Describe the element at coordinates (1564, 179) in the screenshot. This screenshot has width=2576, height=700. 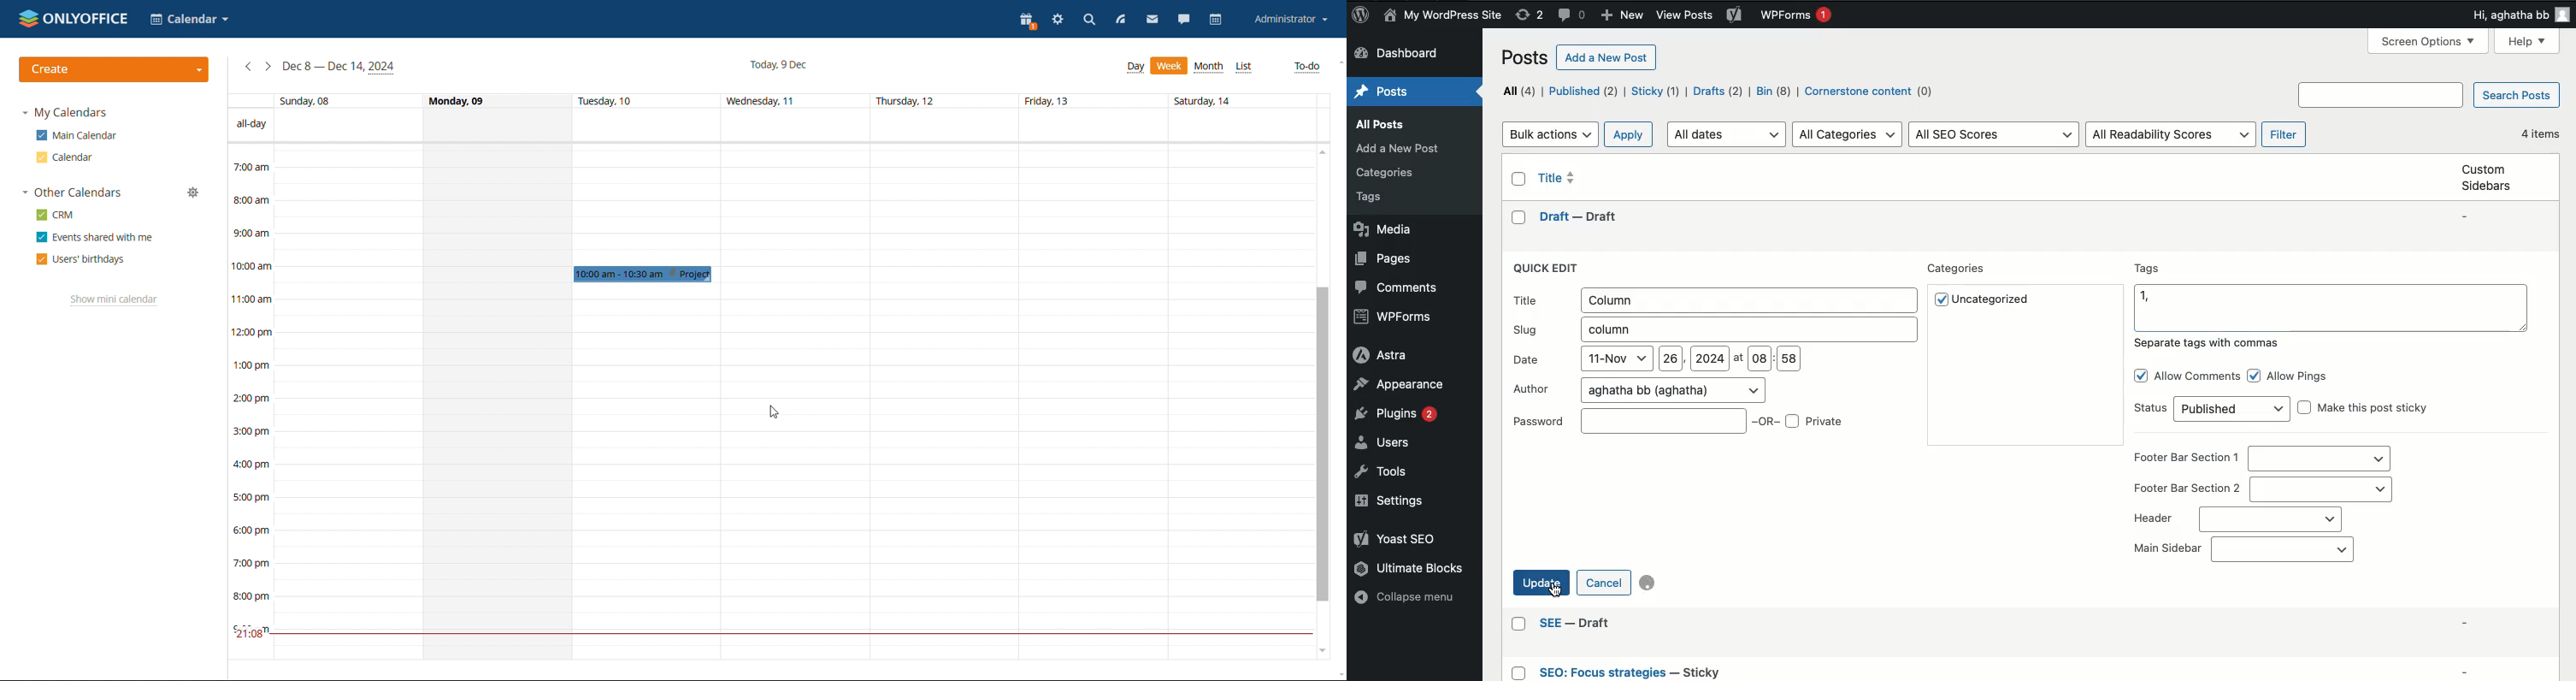
I see `Title` at that location.